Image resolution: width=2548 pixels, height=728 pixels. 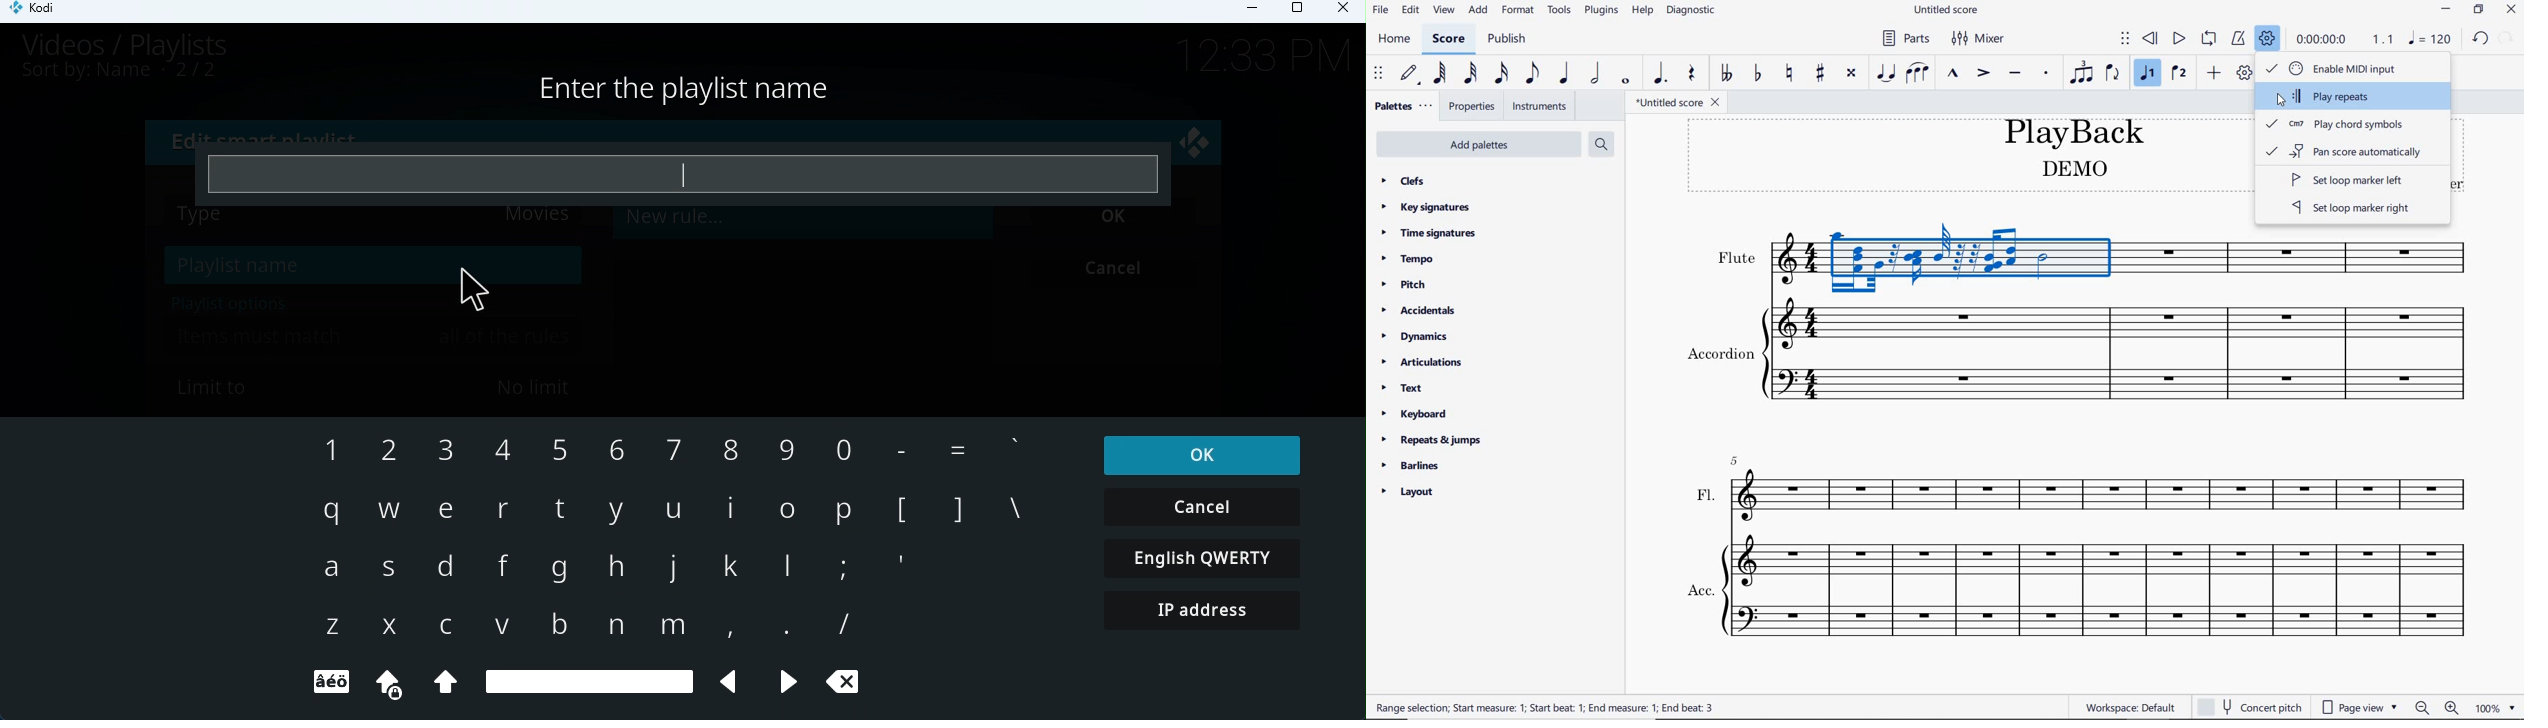 I want to click on articulations, so click(x=1419, y=363).